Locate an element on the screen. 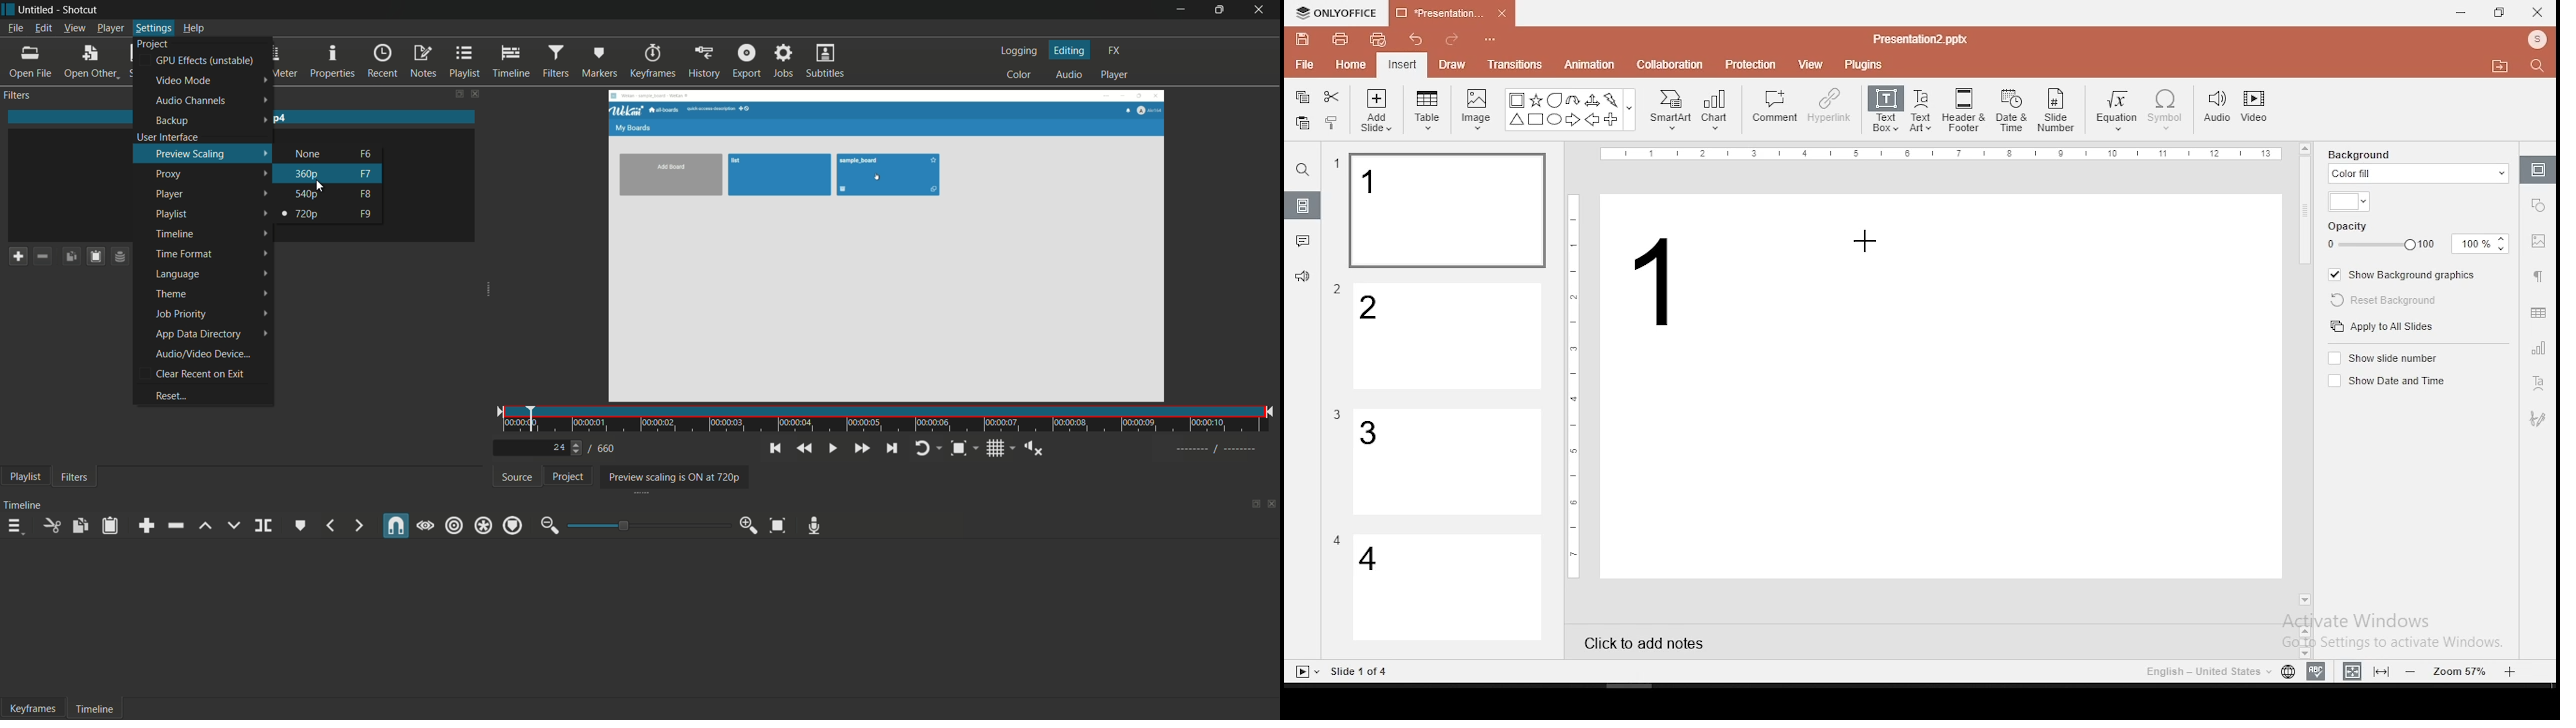 This screenshot has height=728, width=2576. change layout is located at coordinates (1253, 505).